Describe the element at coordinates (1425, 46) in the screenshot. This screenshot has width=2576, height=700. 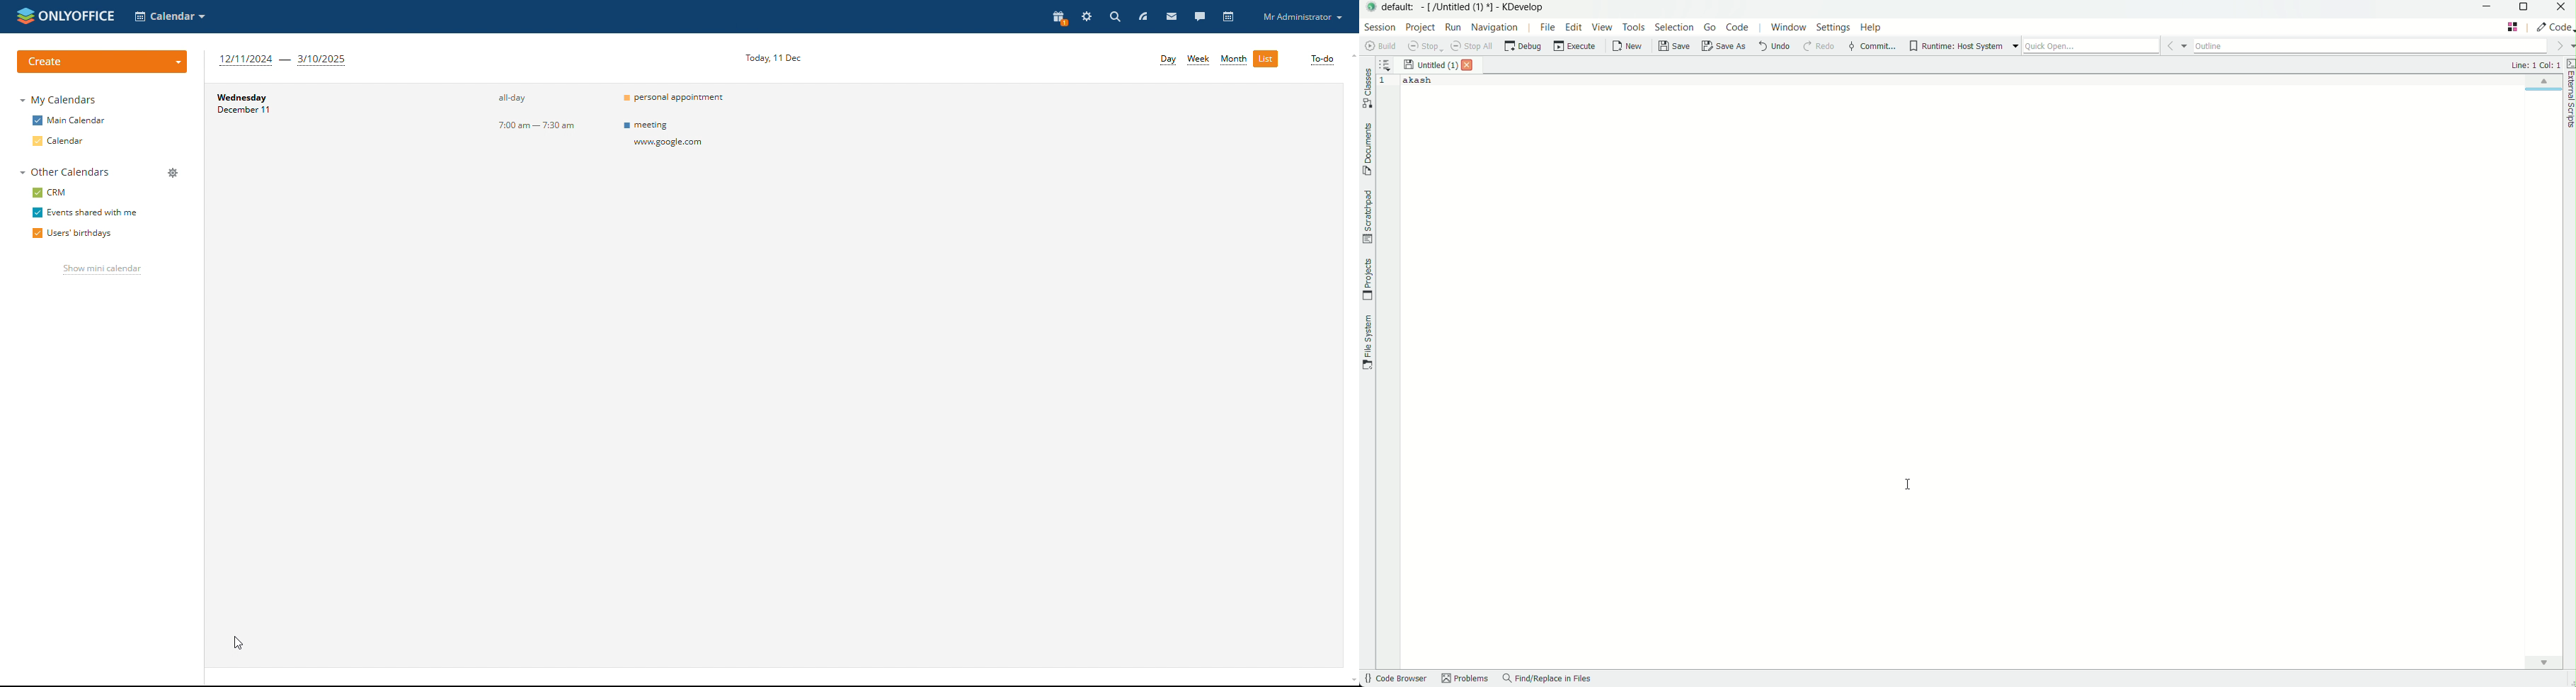
I see `stop` at that location.